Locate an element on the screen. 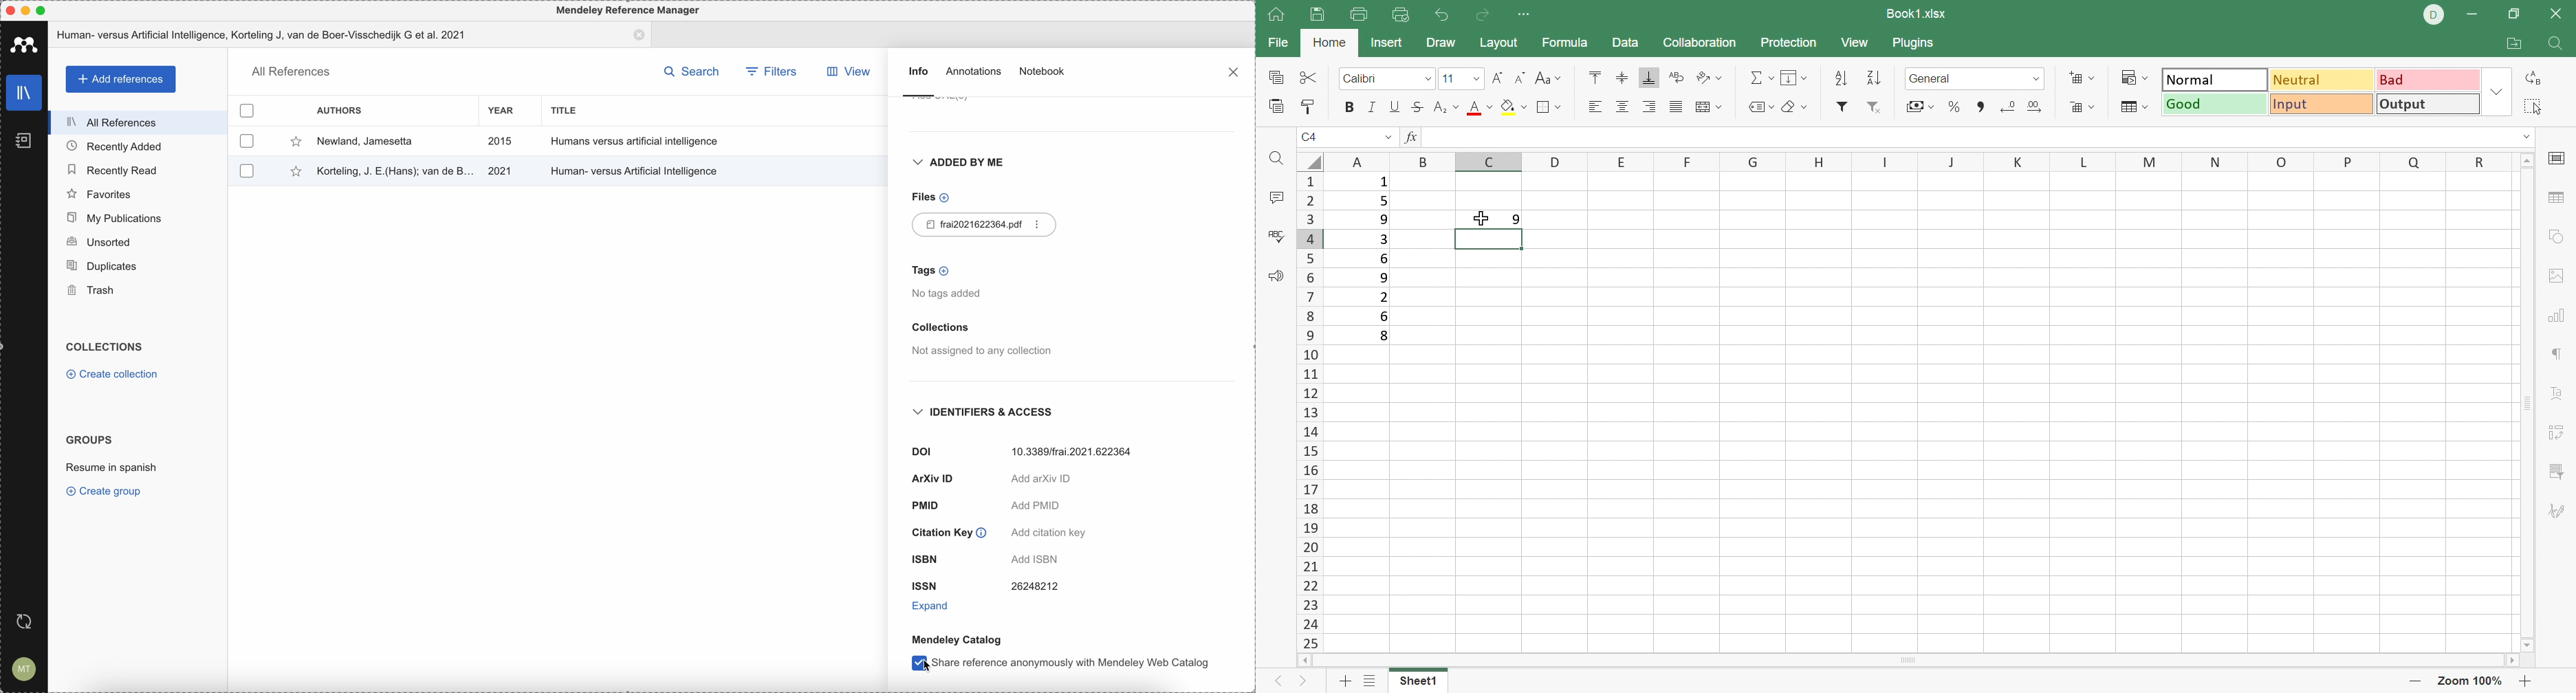 The height and width of the screenshot is (700, 2576). checkbox is located at coordinates (913, 664).